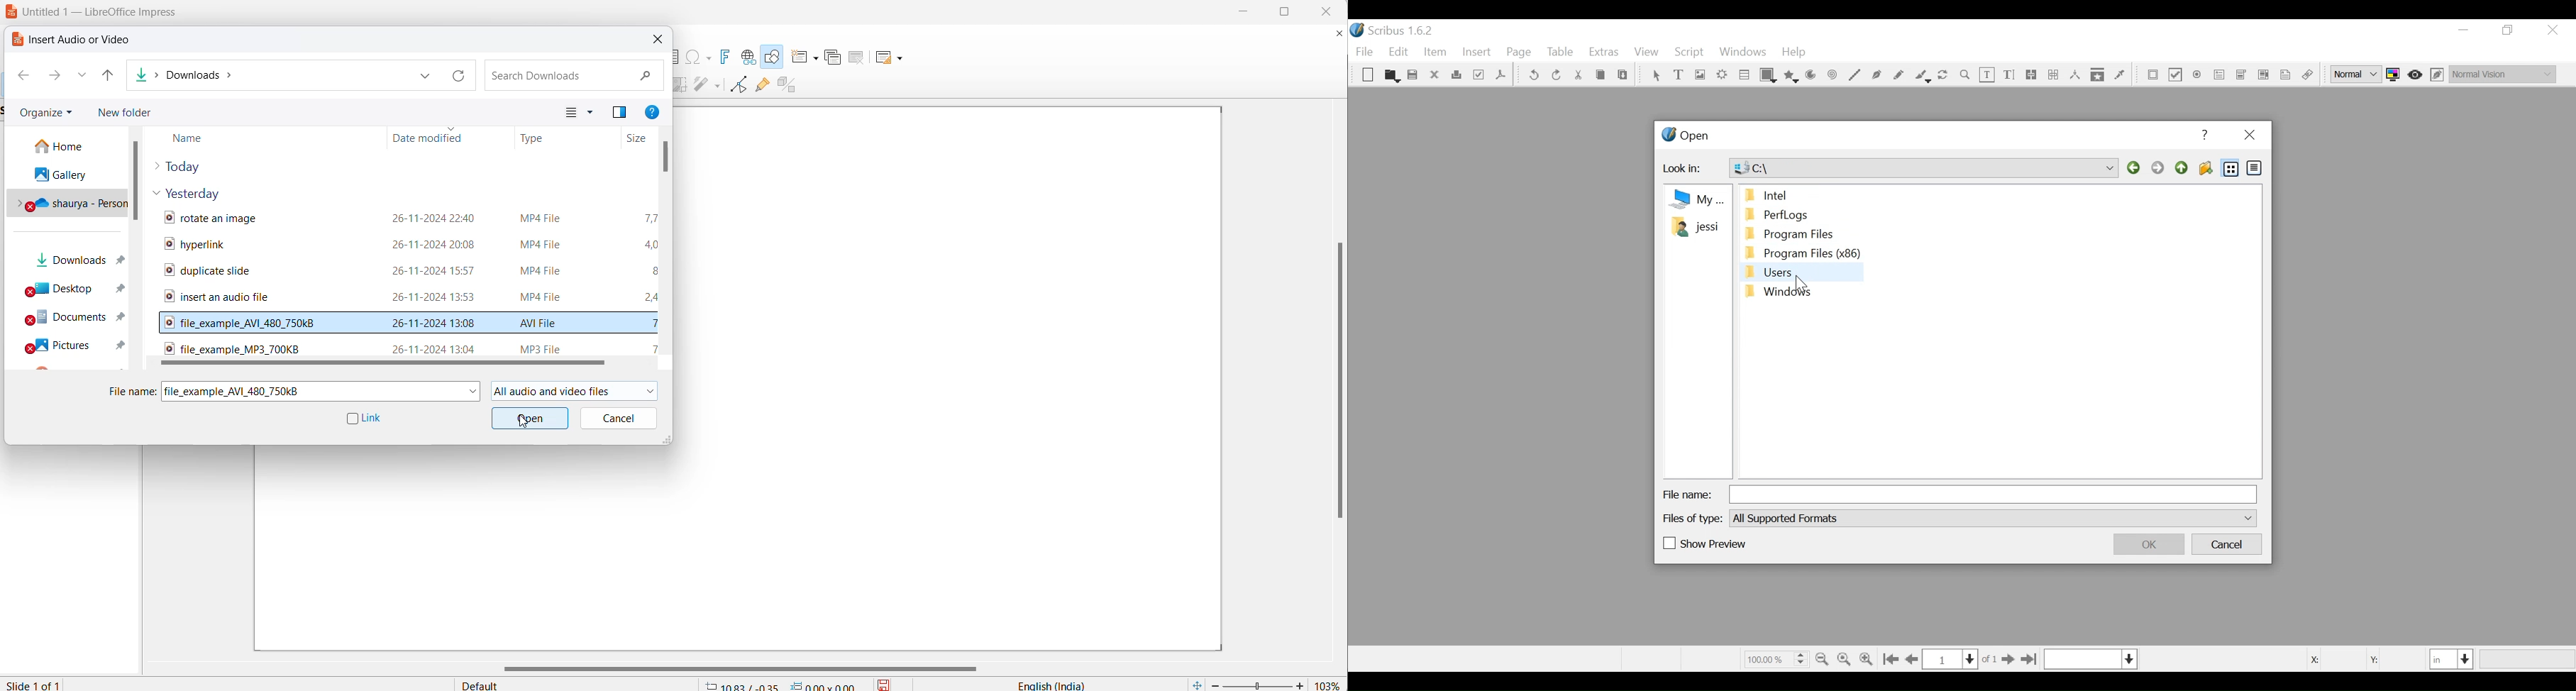  I want to click on Zoom out, so click(1823, 658).